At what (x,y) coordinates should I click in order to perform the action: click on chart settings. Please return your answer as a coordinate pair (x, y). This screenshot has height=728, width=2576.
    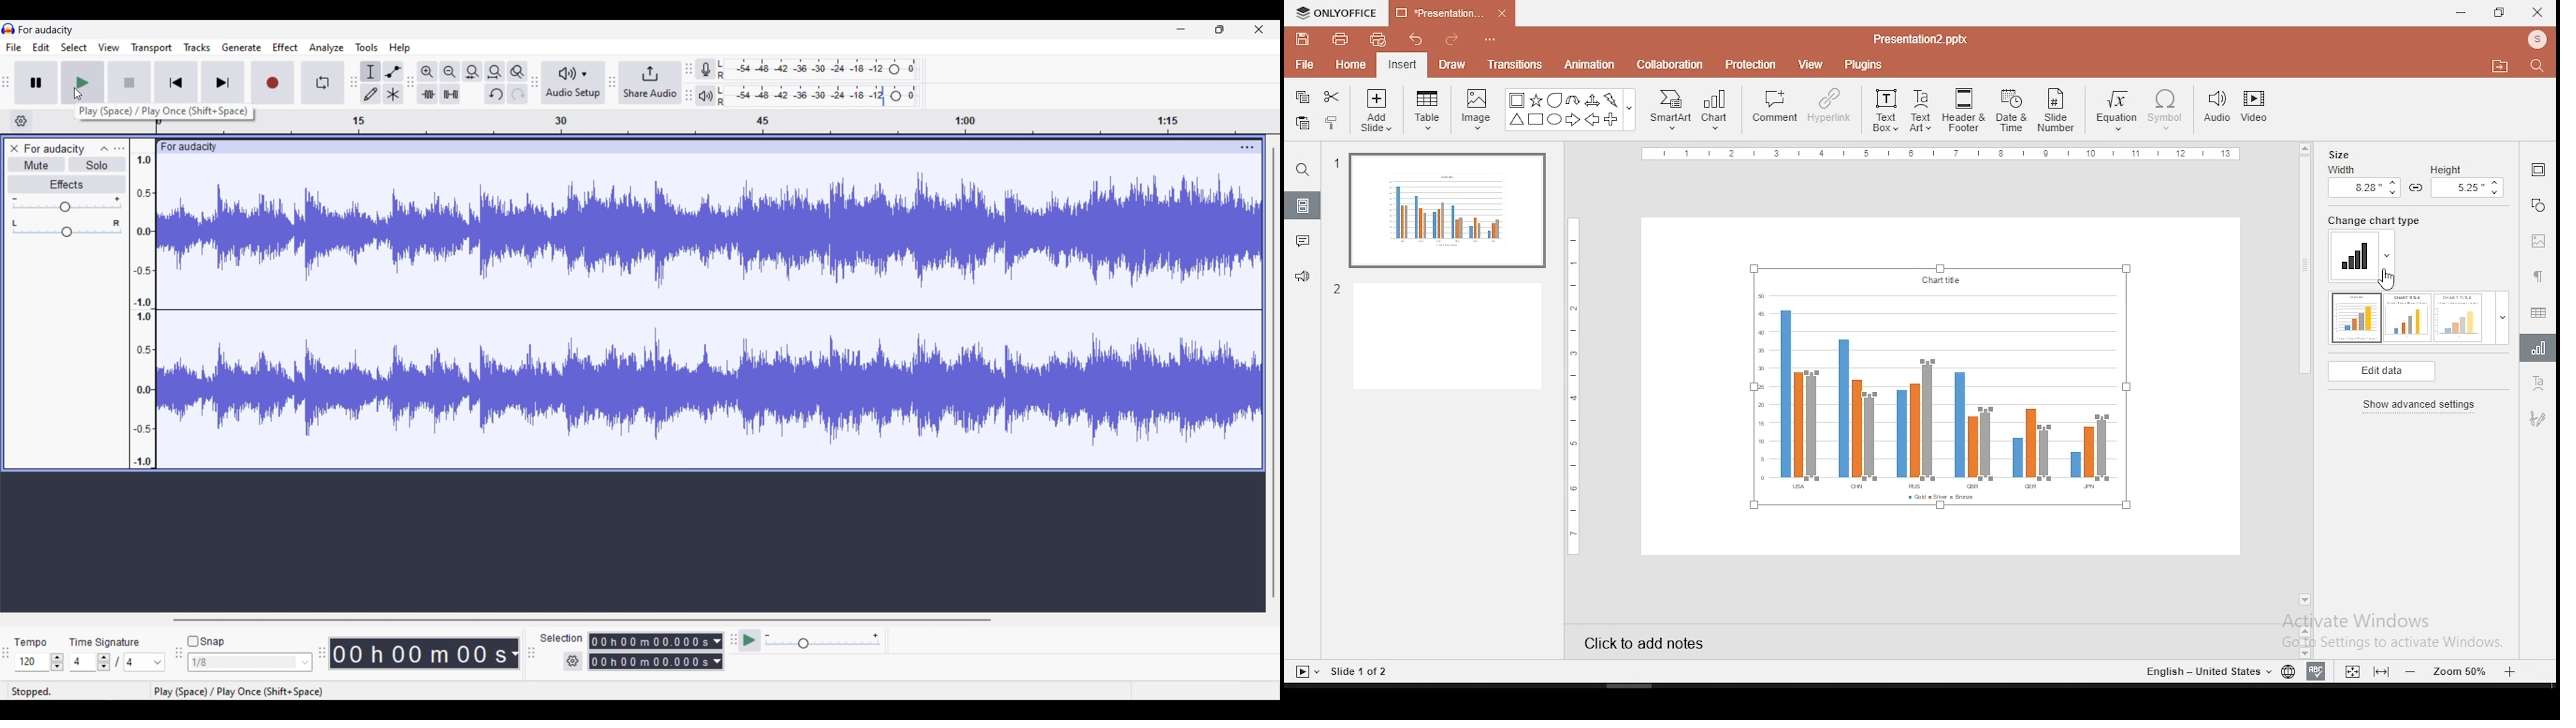
    Looking at the image, I should click on (2538, 348).